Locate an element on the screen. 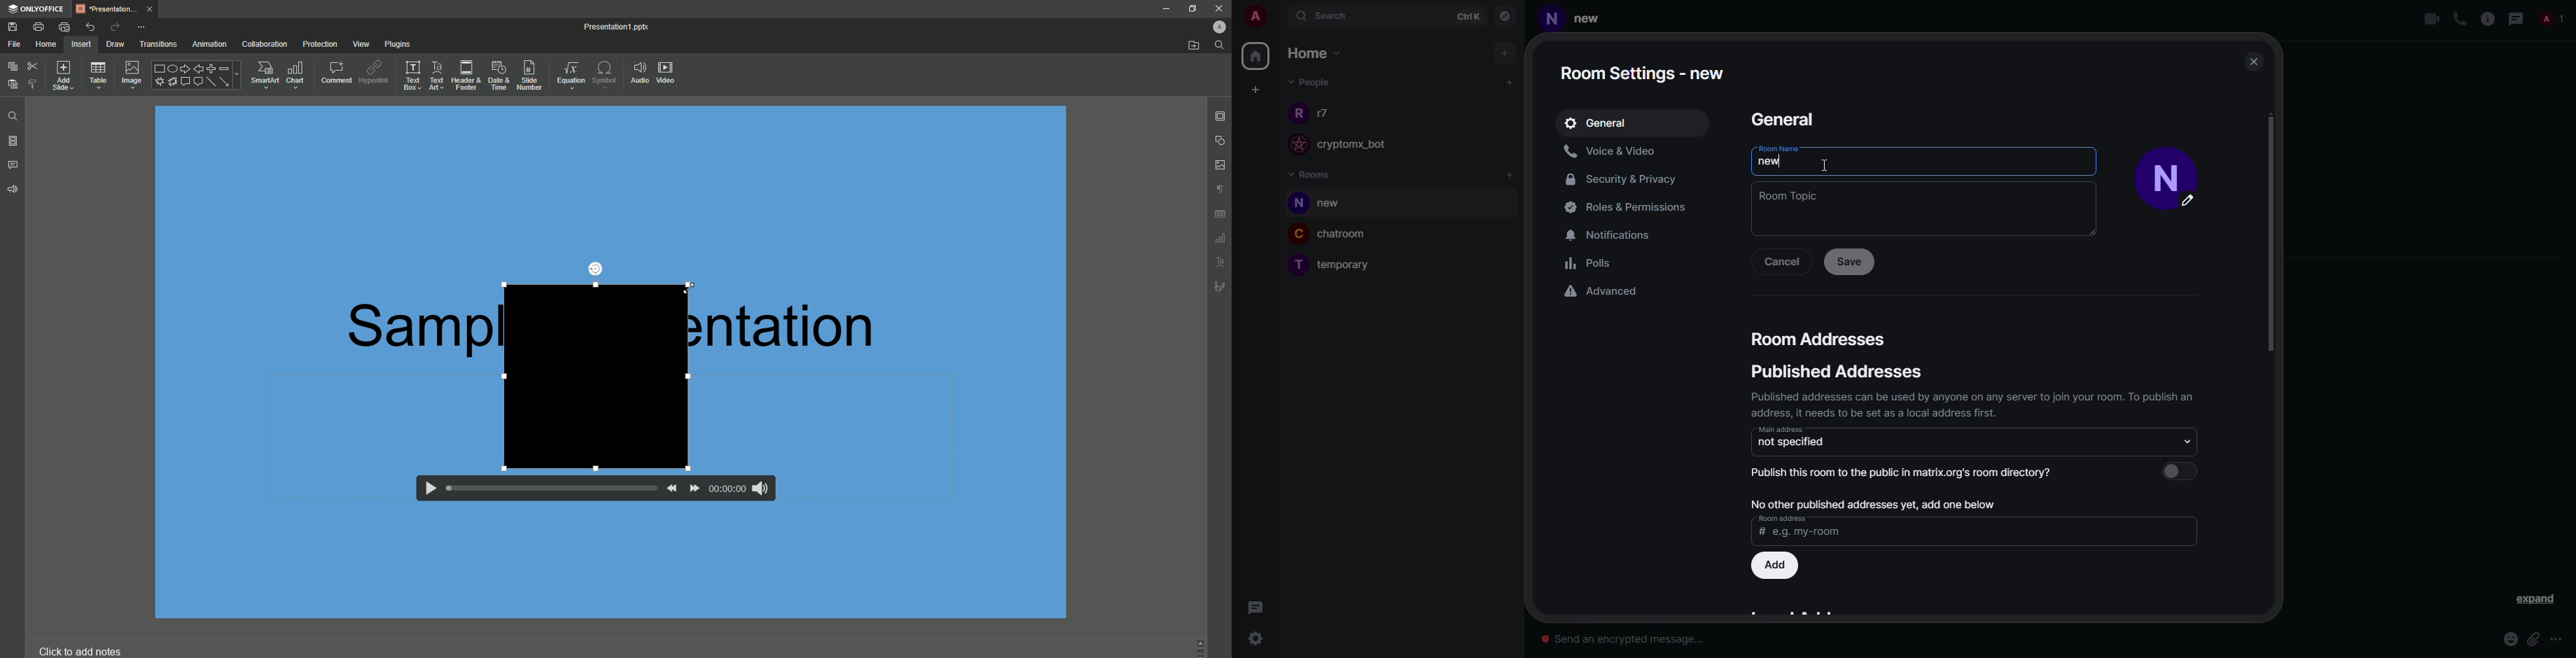 Image resolution: width=2576 pixels, height=672 pixels. Table is located at coordinates (98, 76).